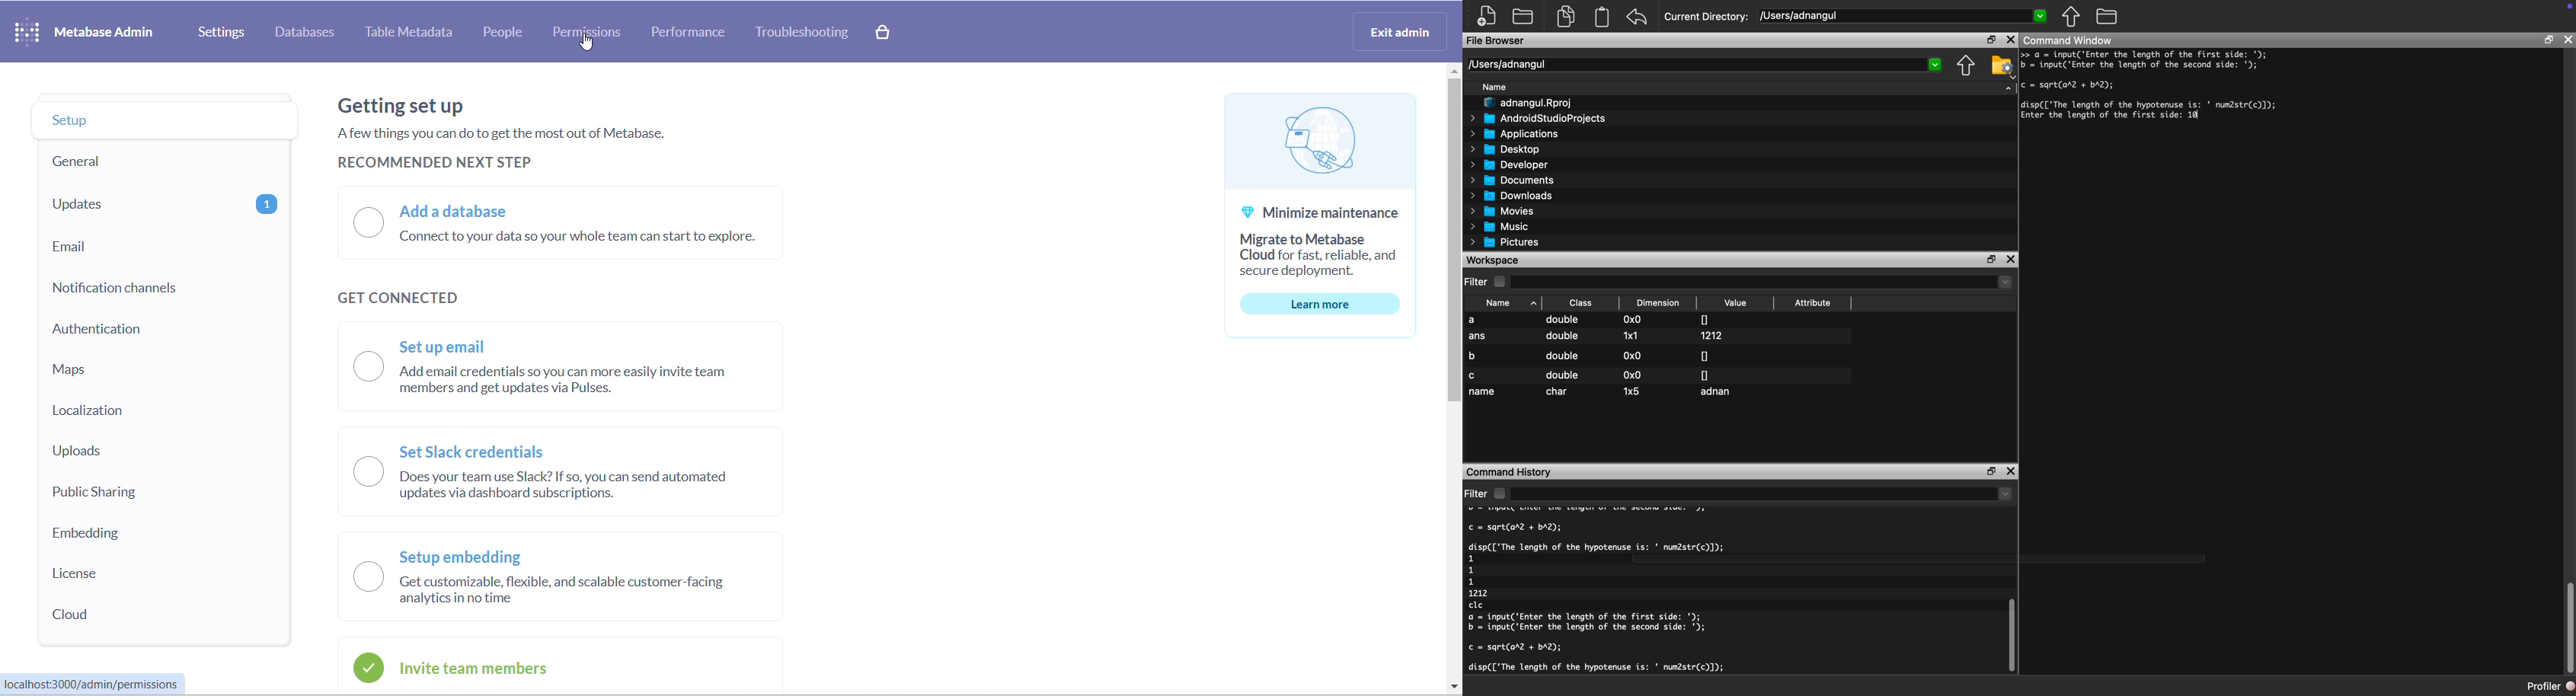 This screenshot has height=700, width=2576. Describe the element at coordinates (1479, 321) in the screenshot. I see `a` at that location.